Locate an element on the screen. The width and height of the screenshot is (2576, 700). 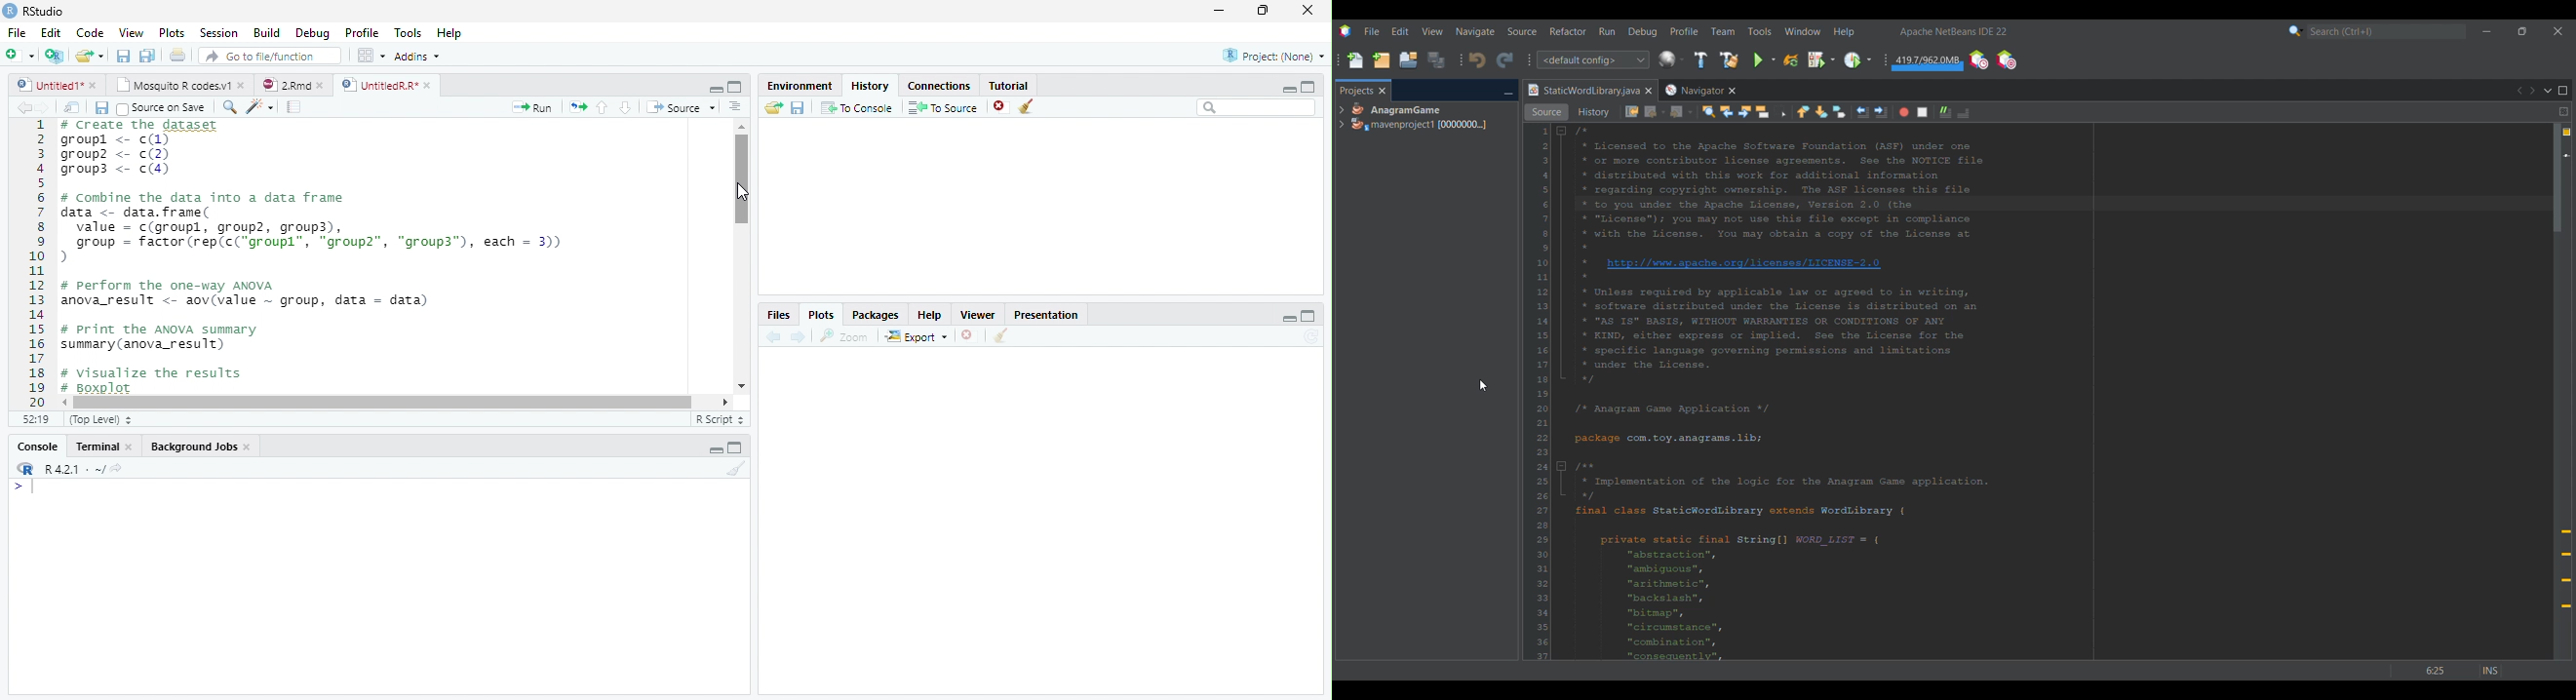
Copy pages is located at coordinates (575, 106).